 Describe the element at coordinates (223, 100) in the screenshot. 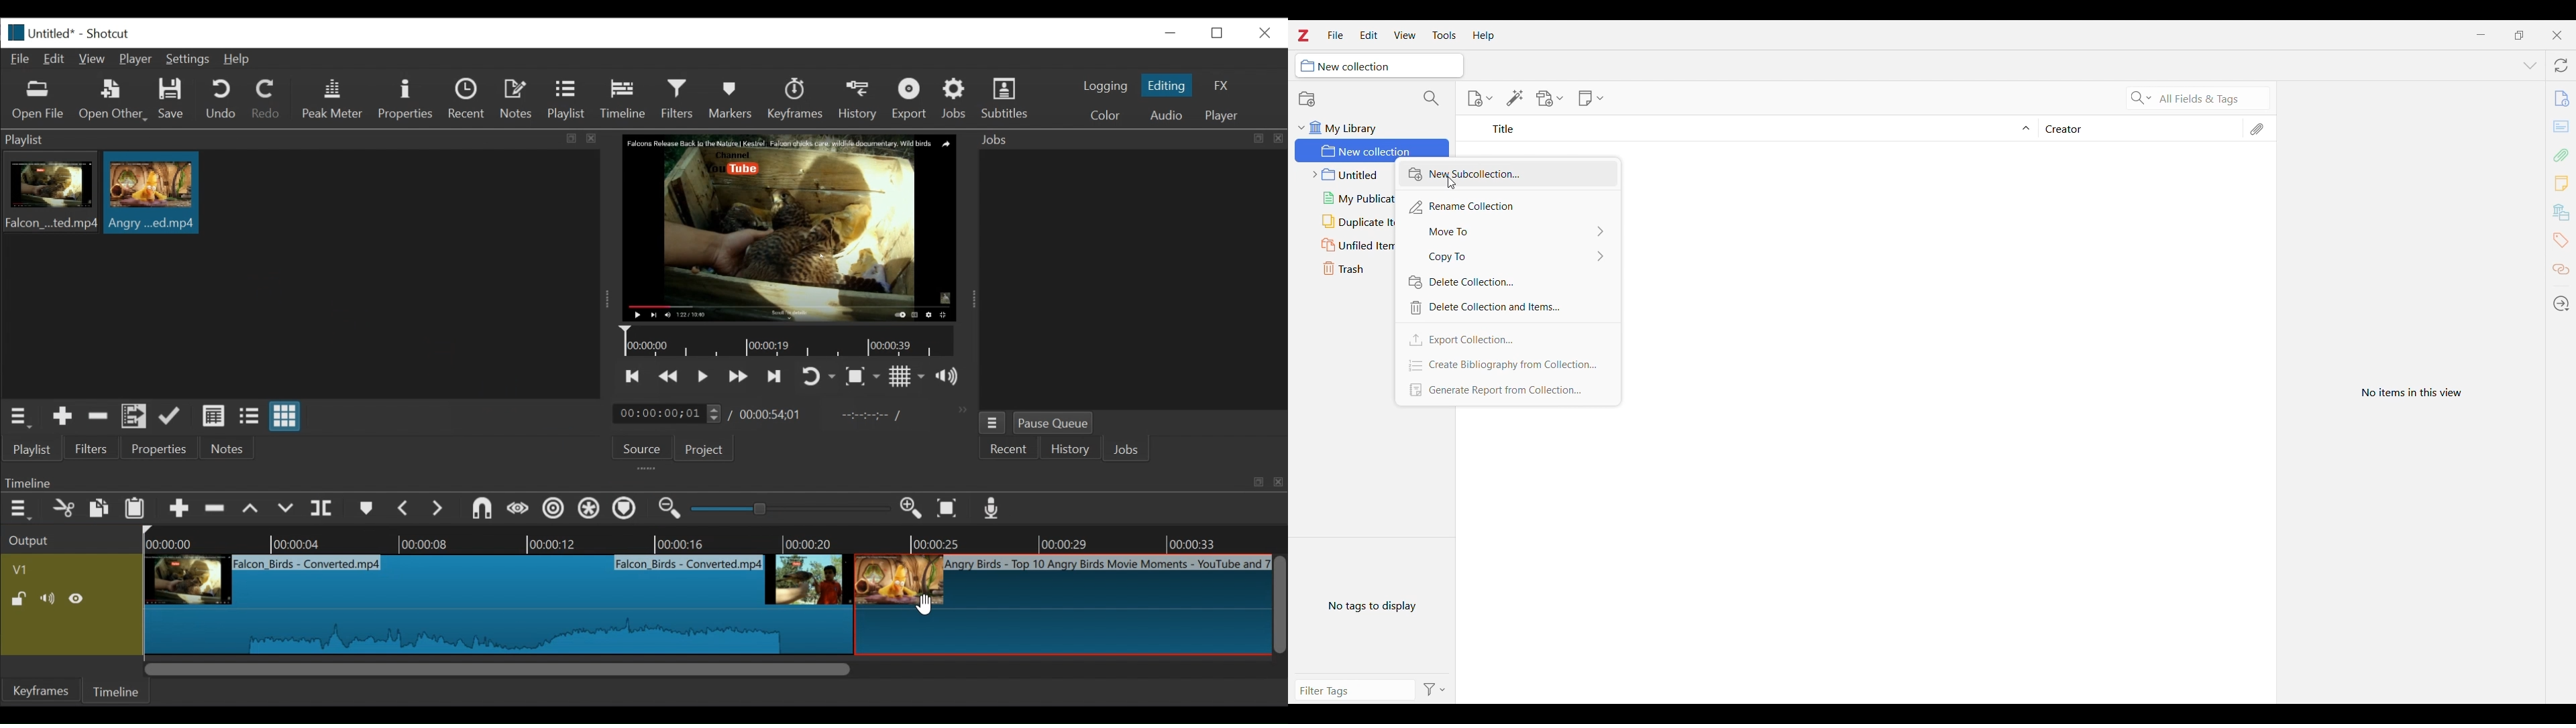

I see `Undo` at that location.